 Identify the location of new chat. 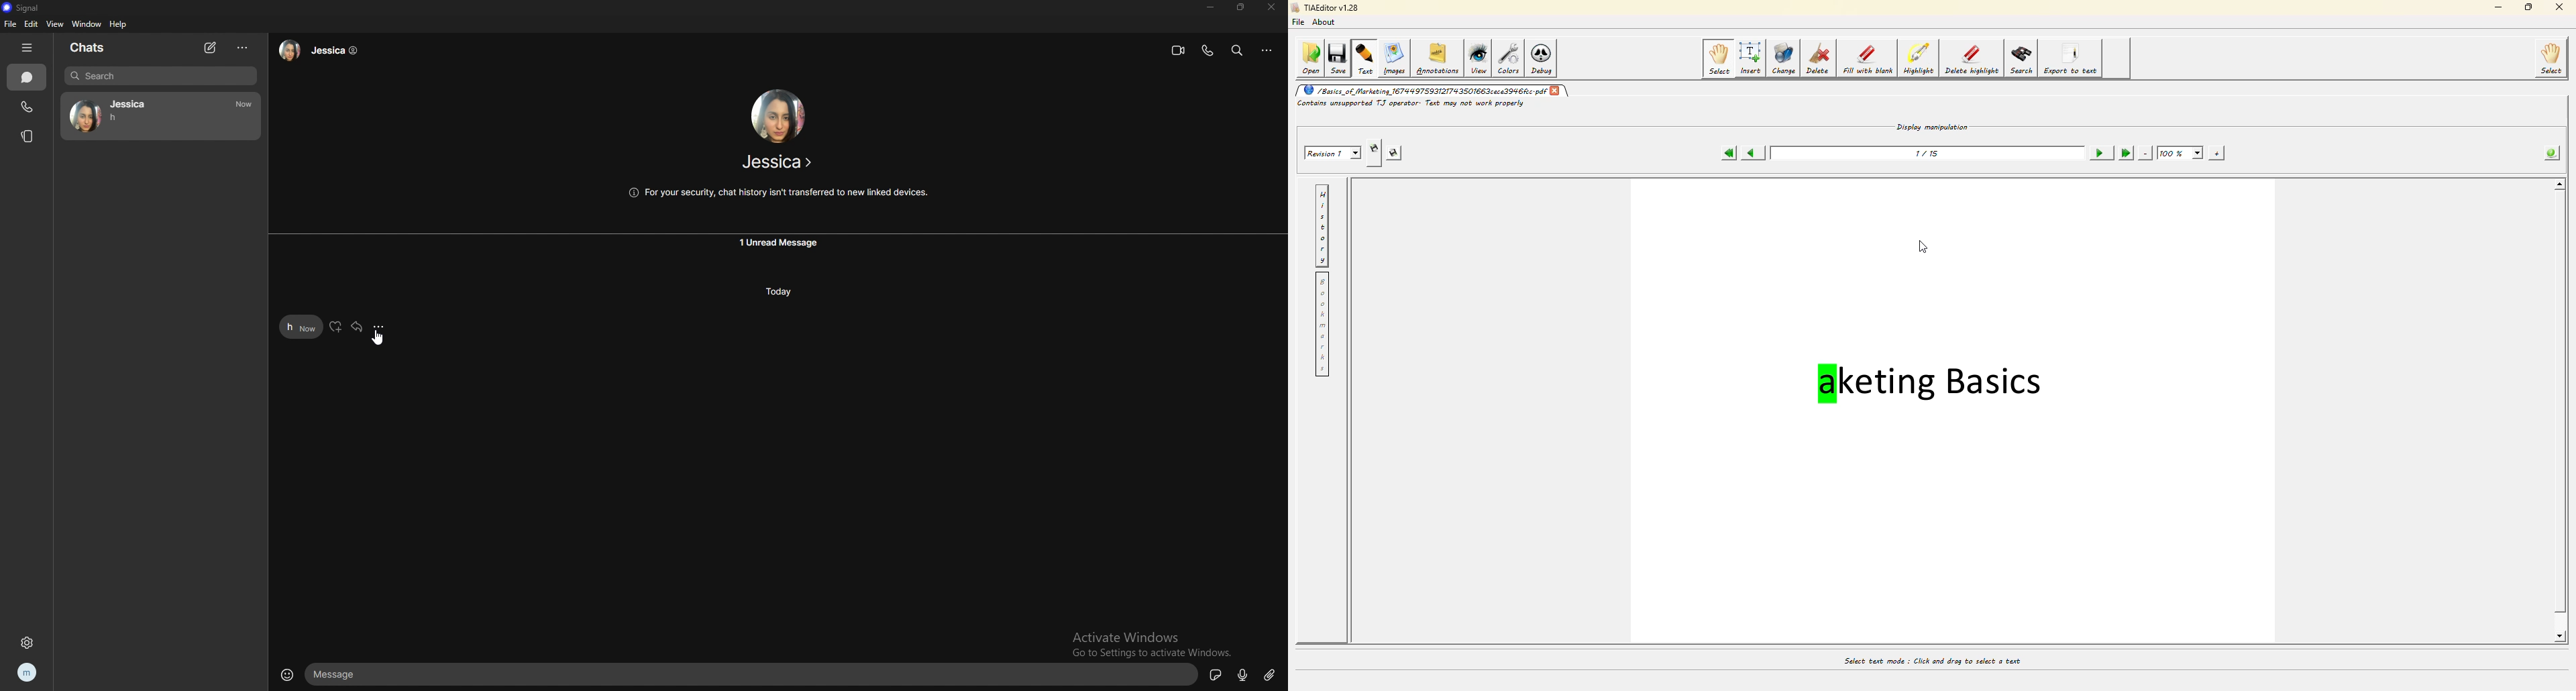
(211, 48).